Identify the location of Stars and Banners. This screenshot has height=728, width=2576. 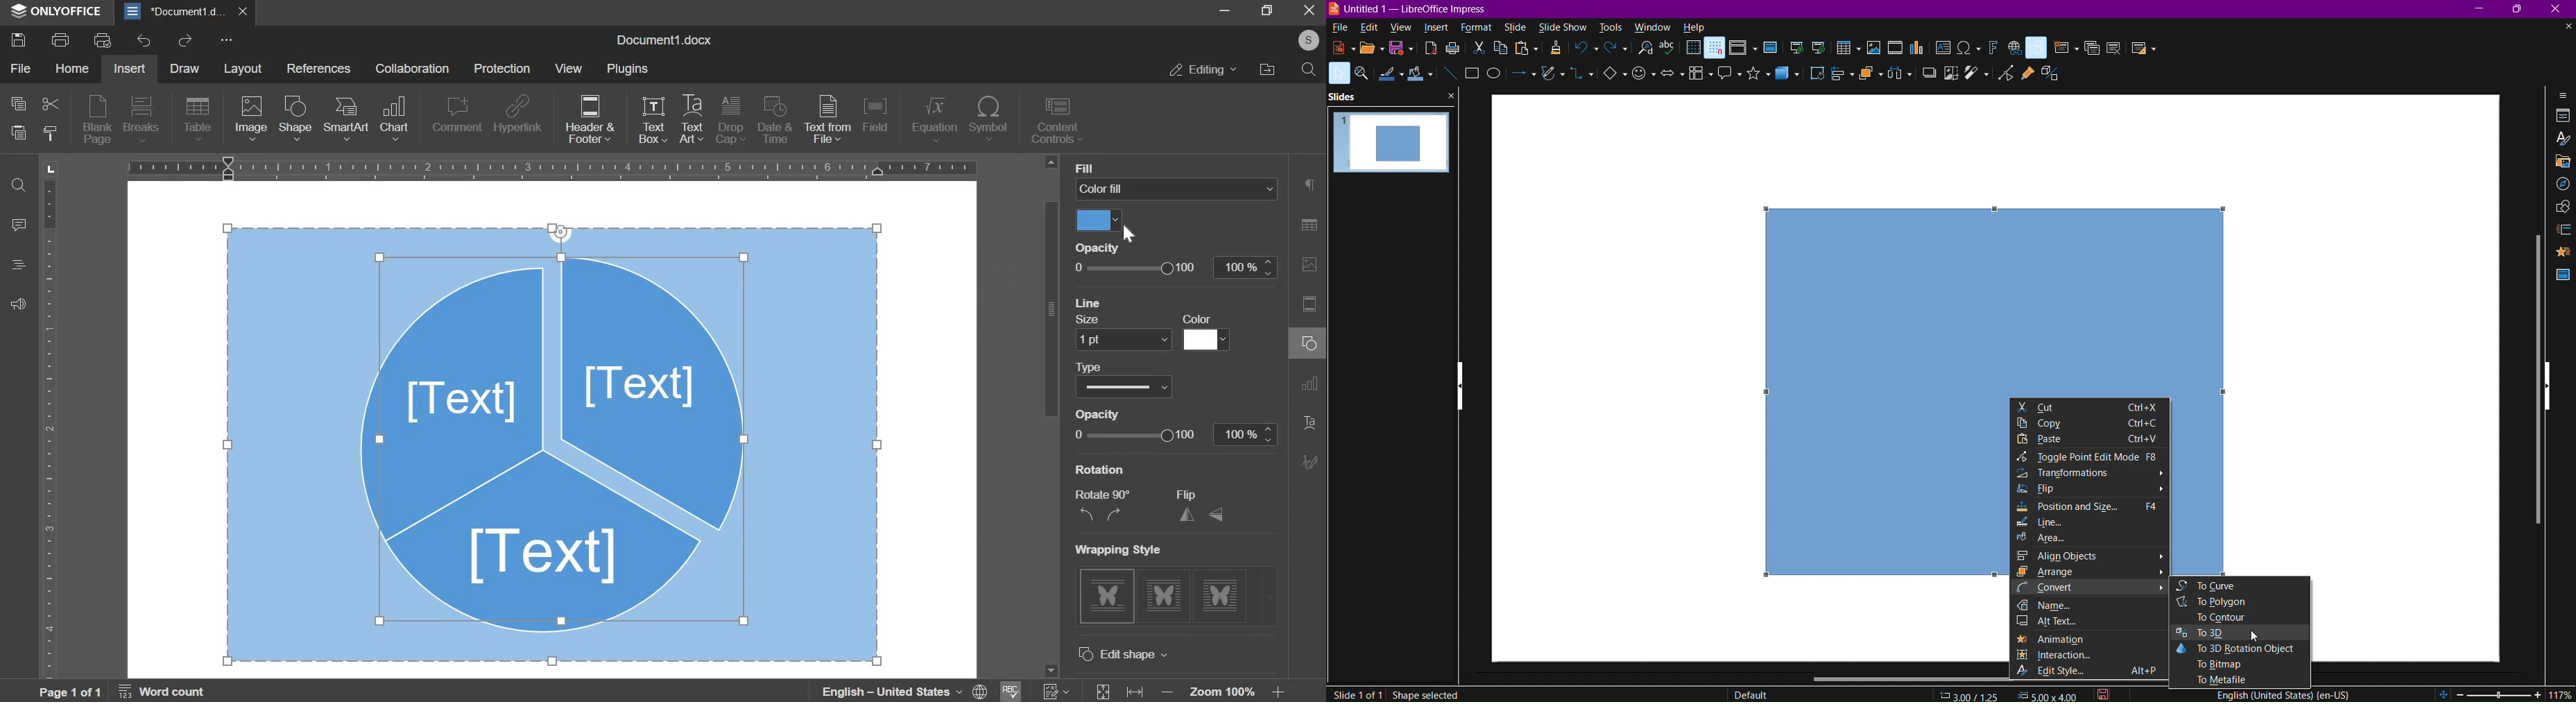
(1755, 77).